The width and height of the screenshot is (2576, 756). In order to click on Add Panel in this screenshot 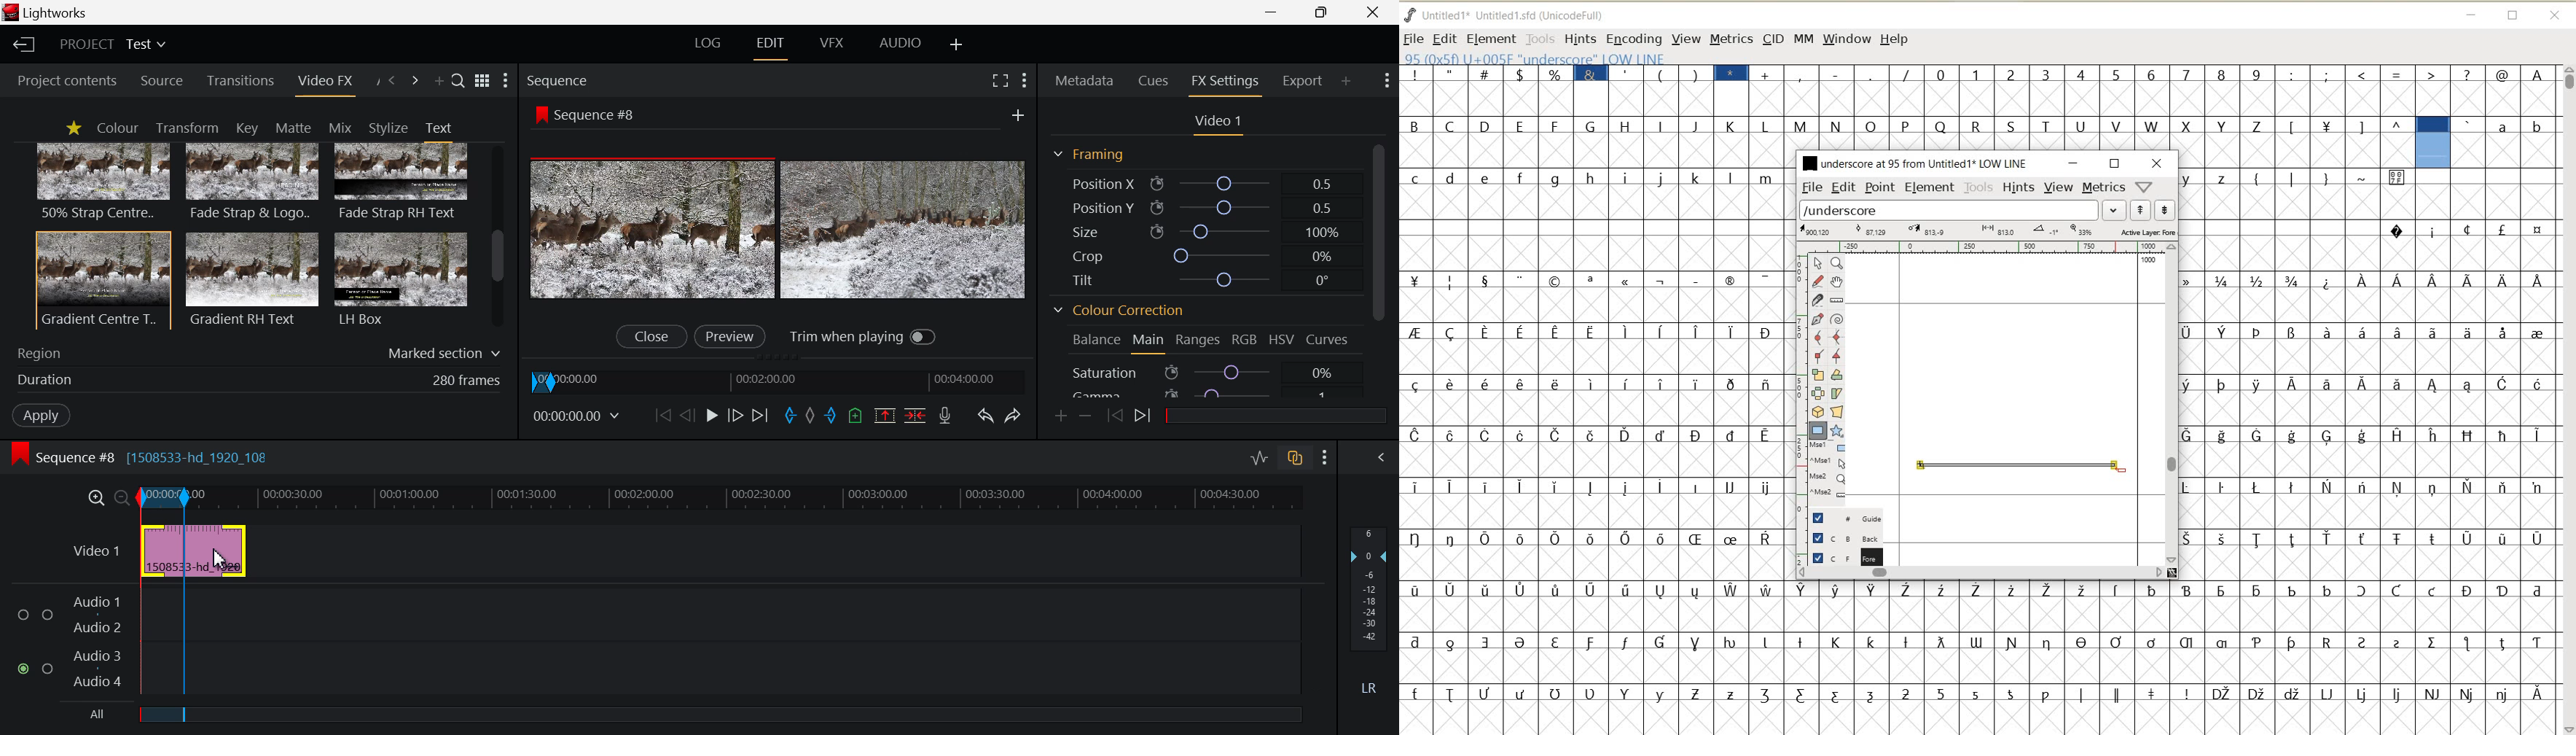, I will do `click(439, 84)`.